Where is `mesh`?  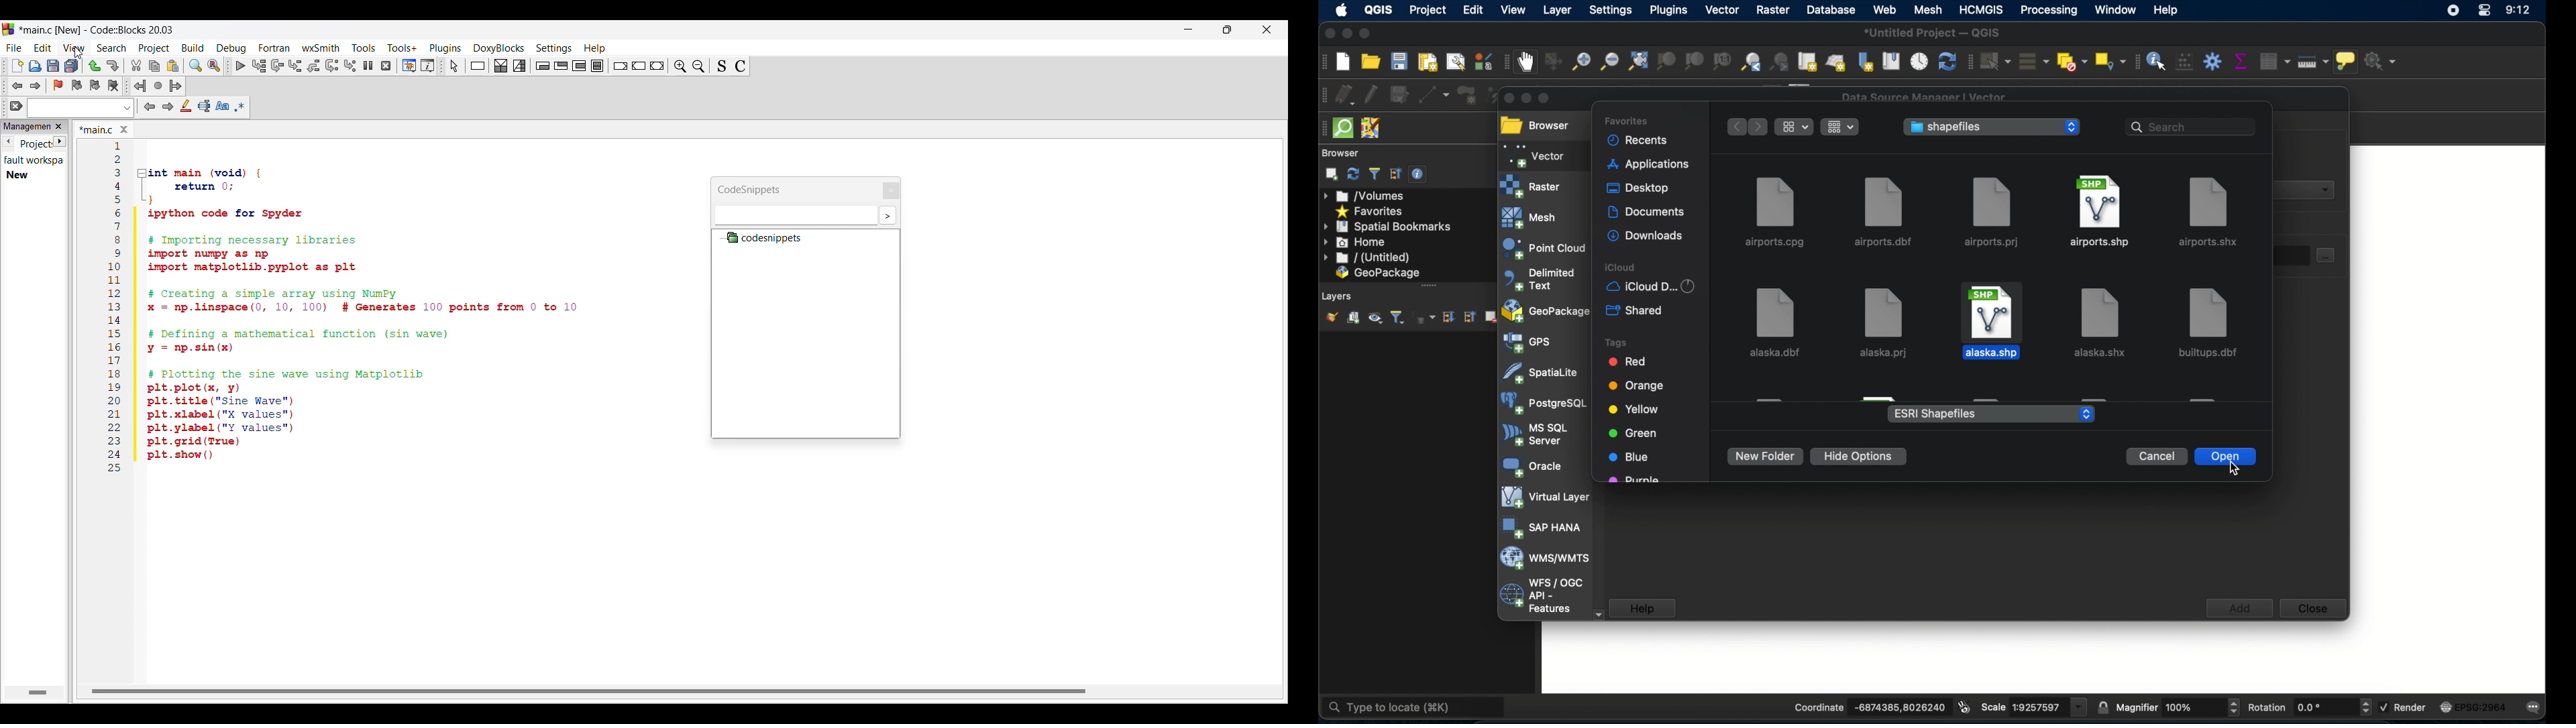
mesh is located at coordinates (1531, 217).